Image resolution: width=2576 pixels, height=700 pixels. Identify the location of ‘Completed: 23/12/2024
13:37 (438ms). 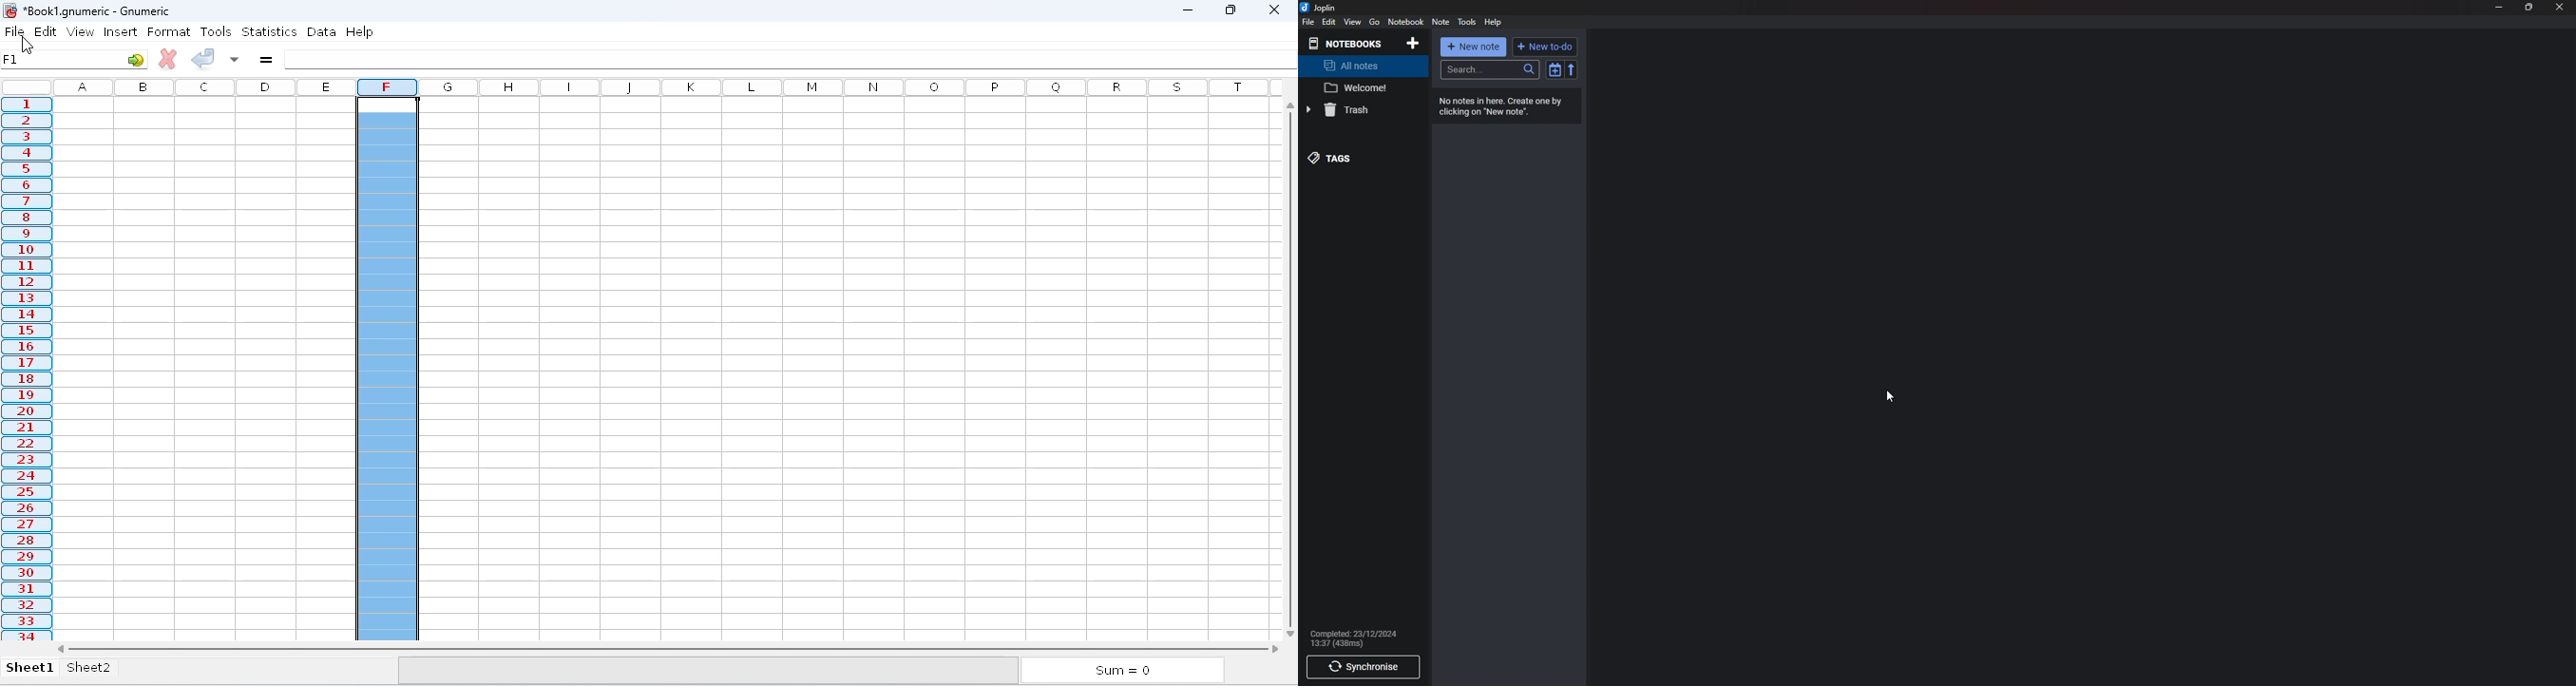
(1358, 636).